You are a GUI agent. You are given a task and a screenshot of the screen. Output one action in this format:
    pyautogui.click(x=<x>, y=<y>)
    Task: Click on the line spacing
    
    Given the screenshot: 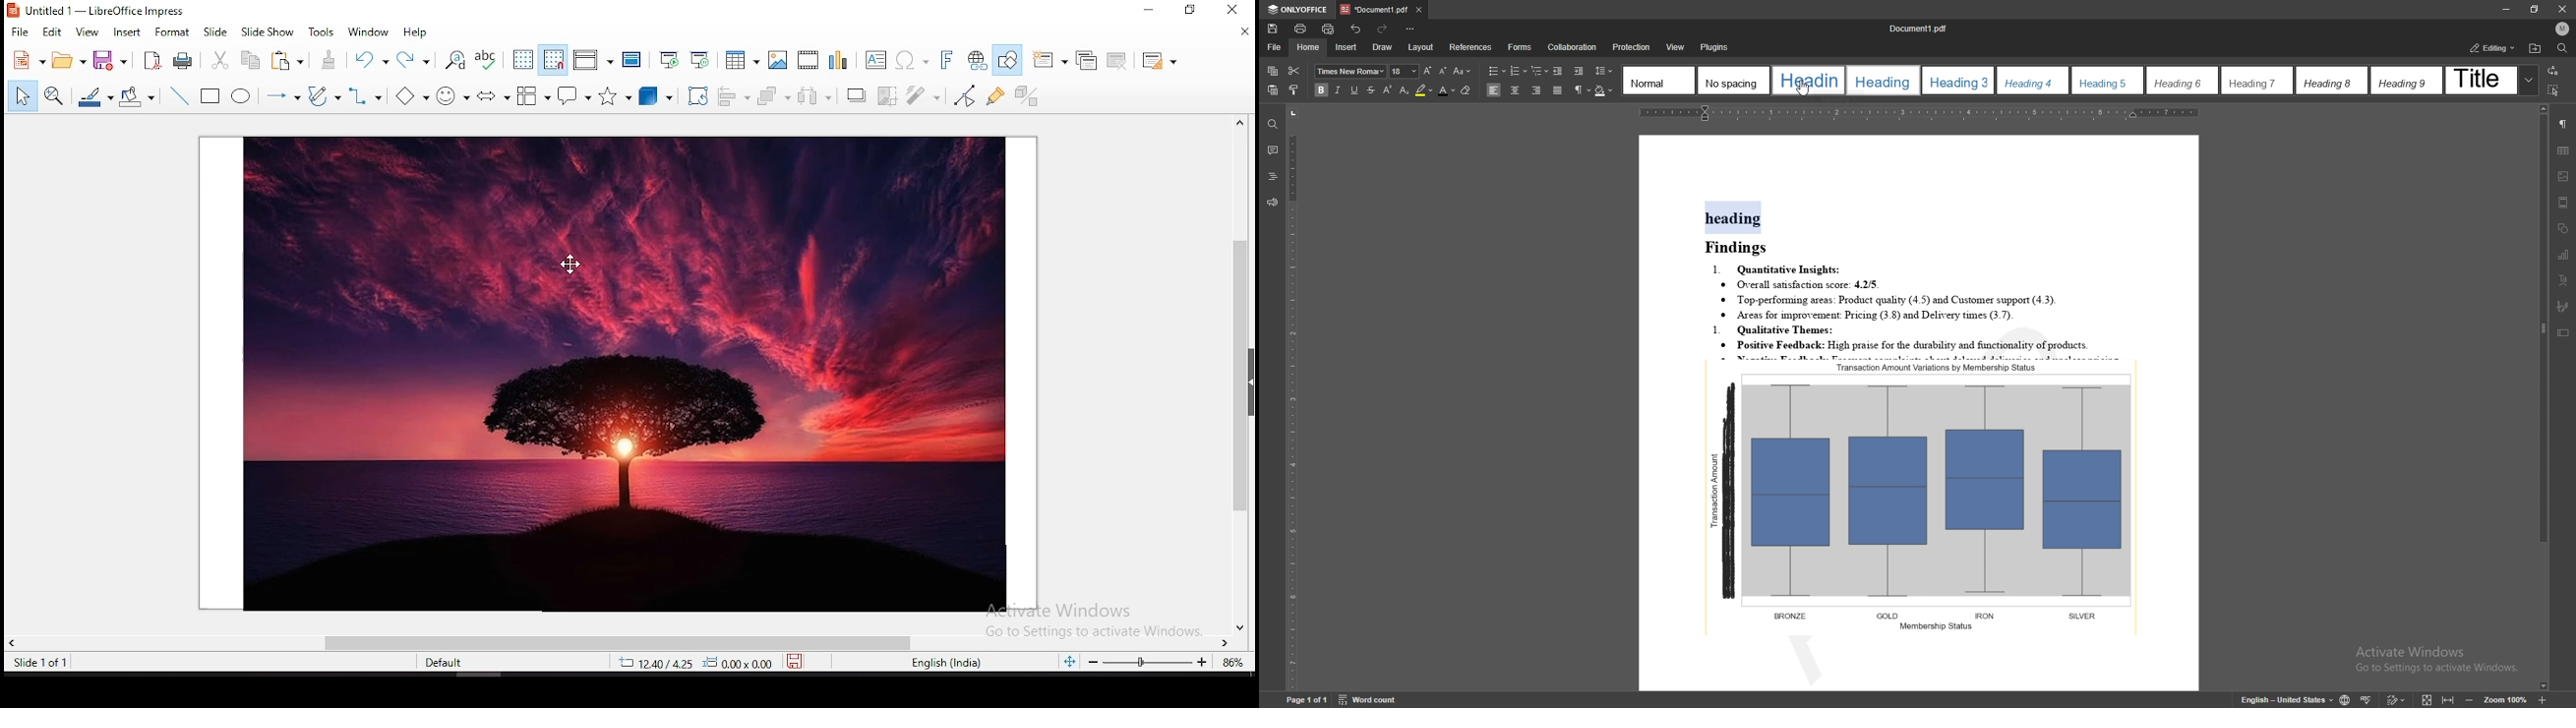 What is the action you would take?
    pyautogui.click(x=1604, y=71)
    